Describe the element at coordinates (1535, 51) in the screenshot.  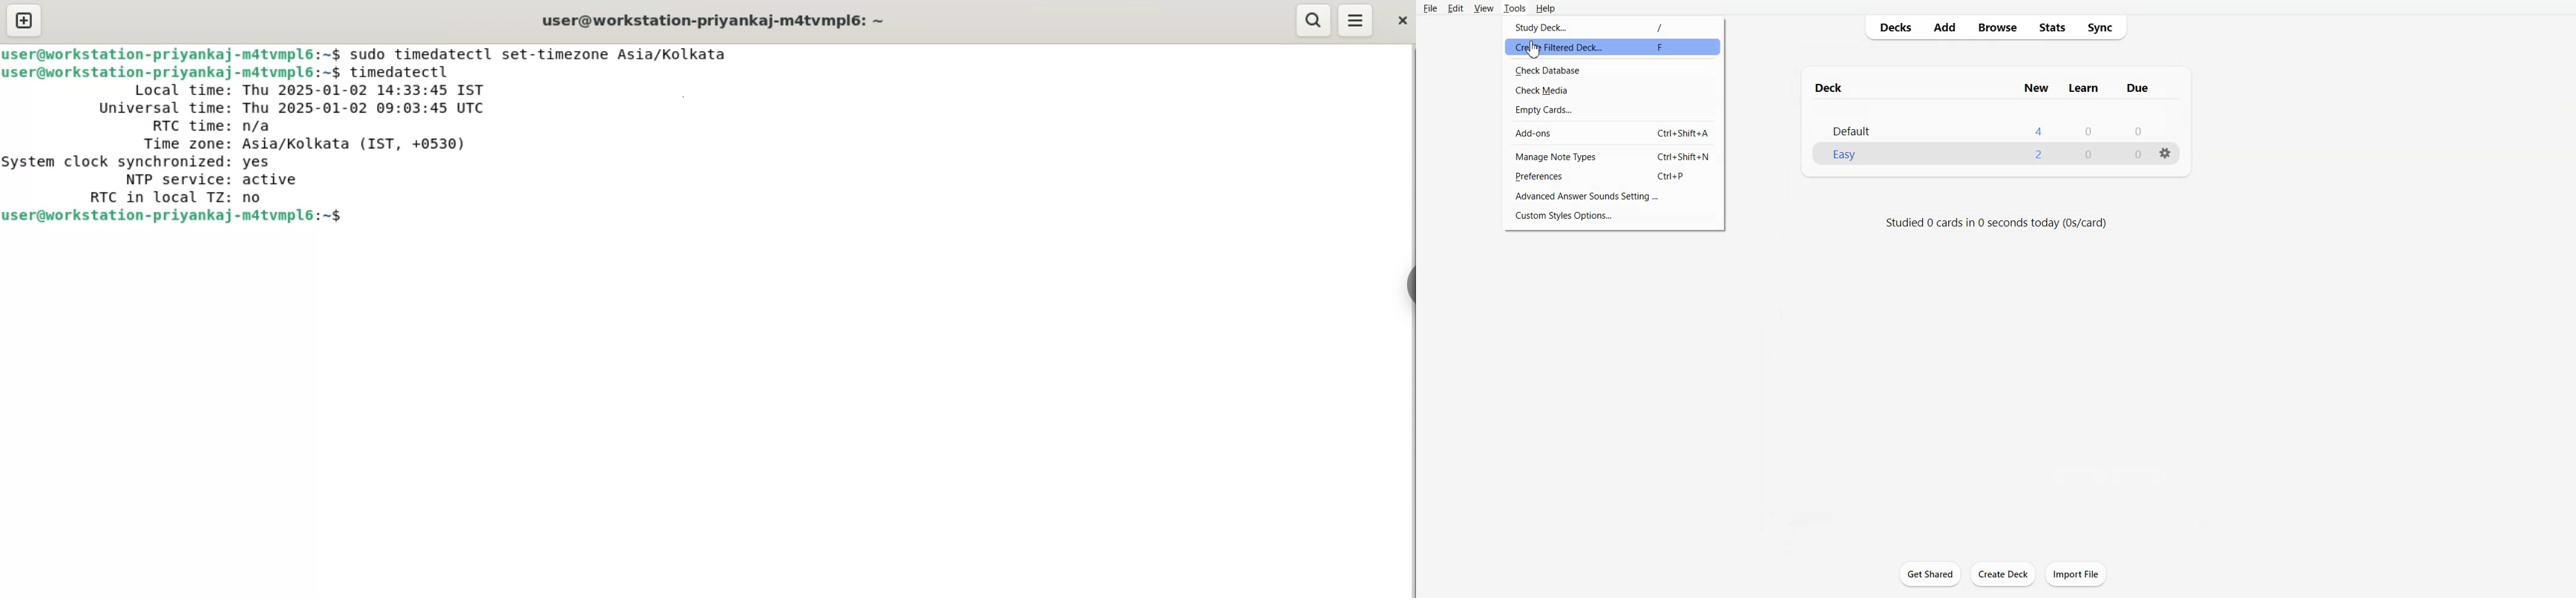
I see `Cursor` at that location.